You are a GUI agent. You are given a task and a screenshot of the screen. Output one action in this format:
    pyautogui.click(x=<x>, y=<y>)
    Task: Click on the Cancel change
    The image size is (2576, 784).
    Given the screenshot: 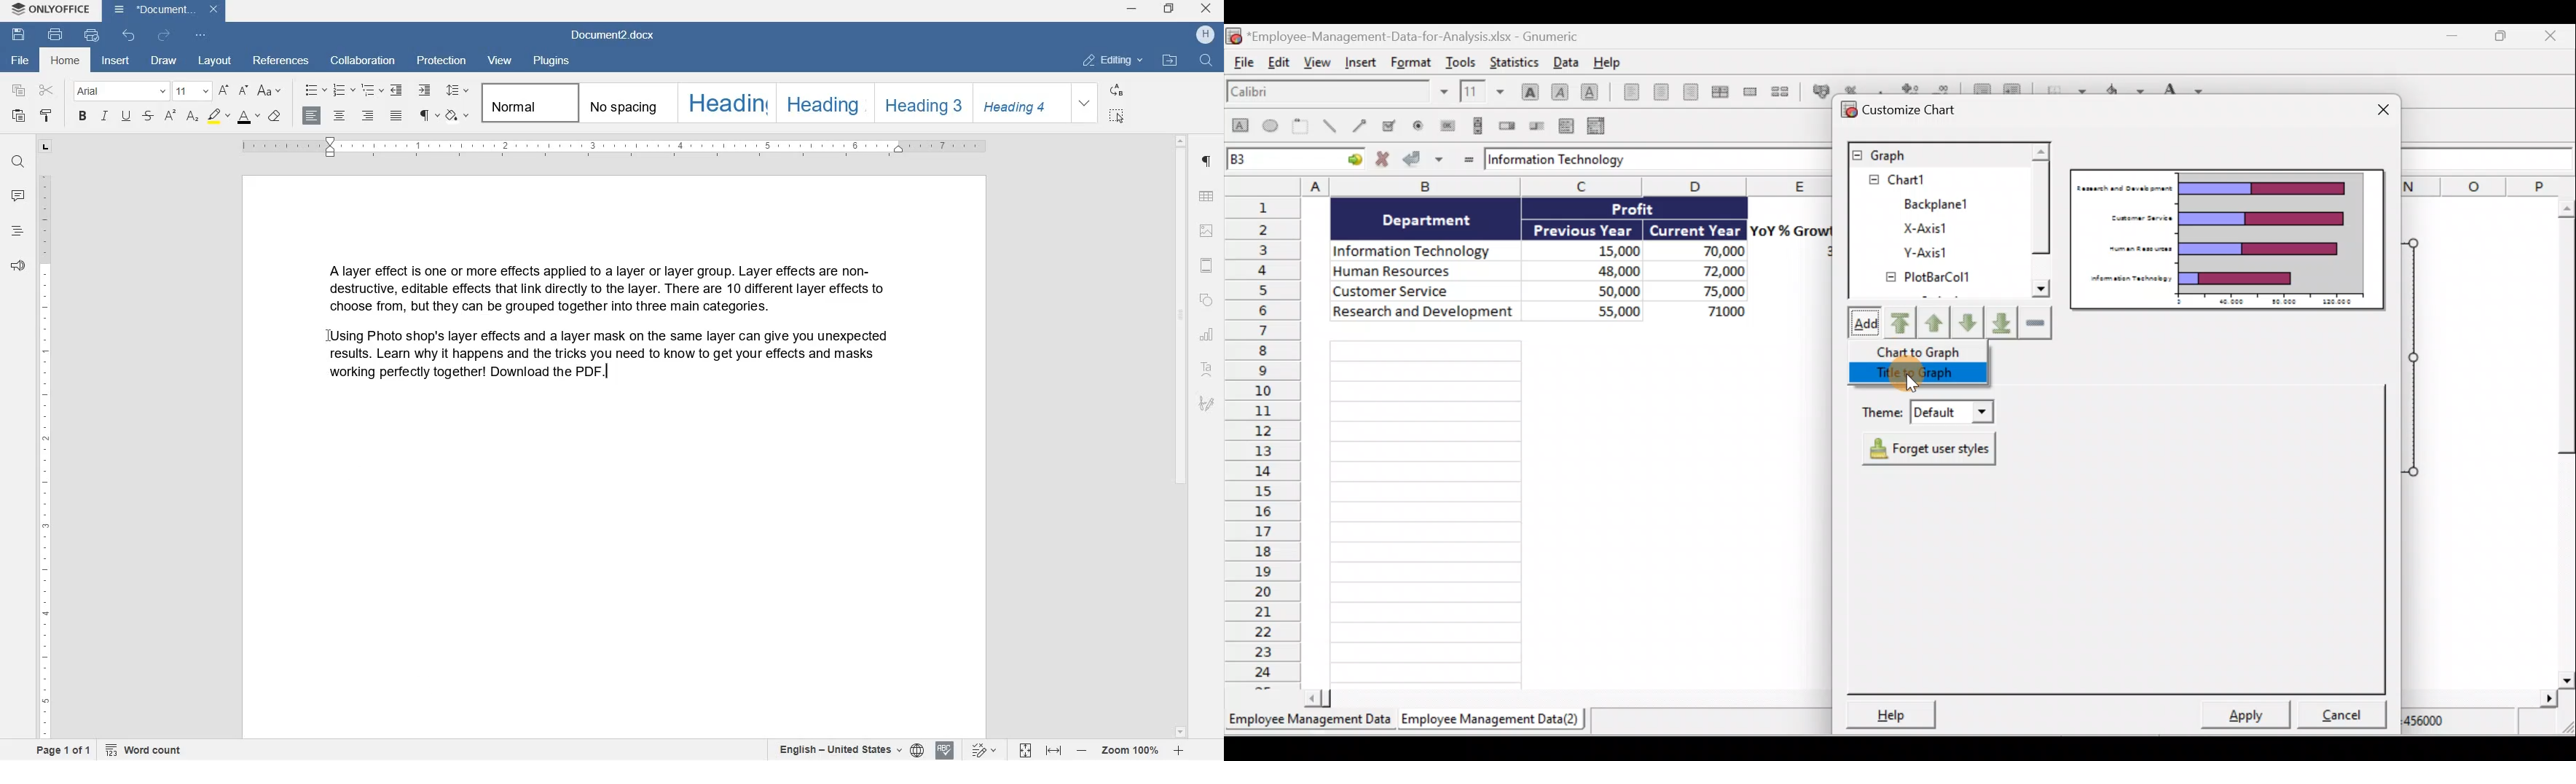 What is the action you would take?
    pyautogui.click(x=1383, y=161)
    